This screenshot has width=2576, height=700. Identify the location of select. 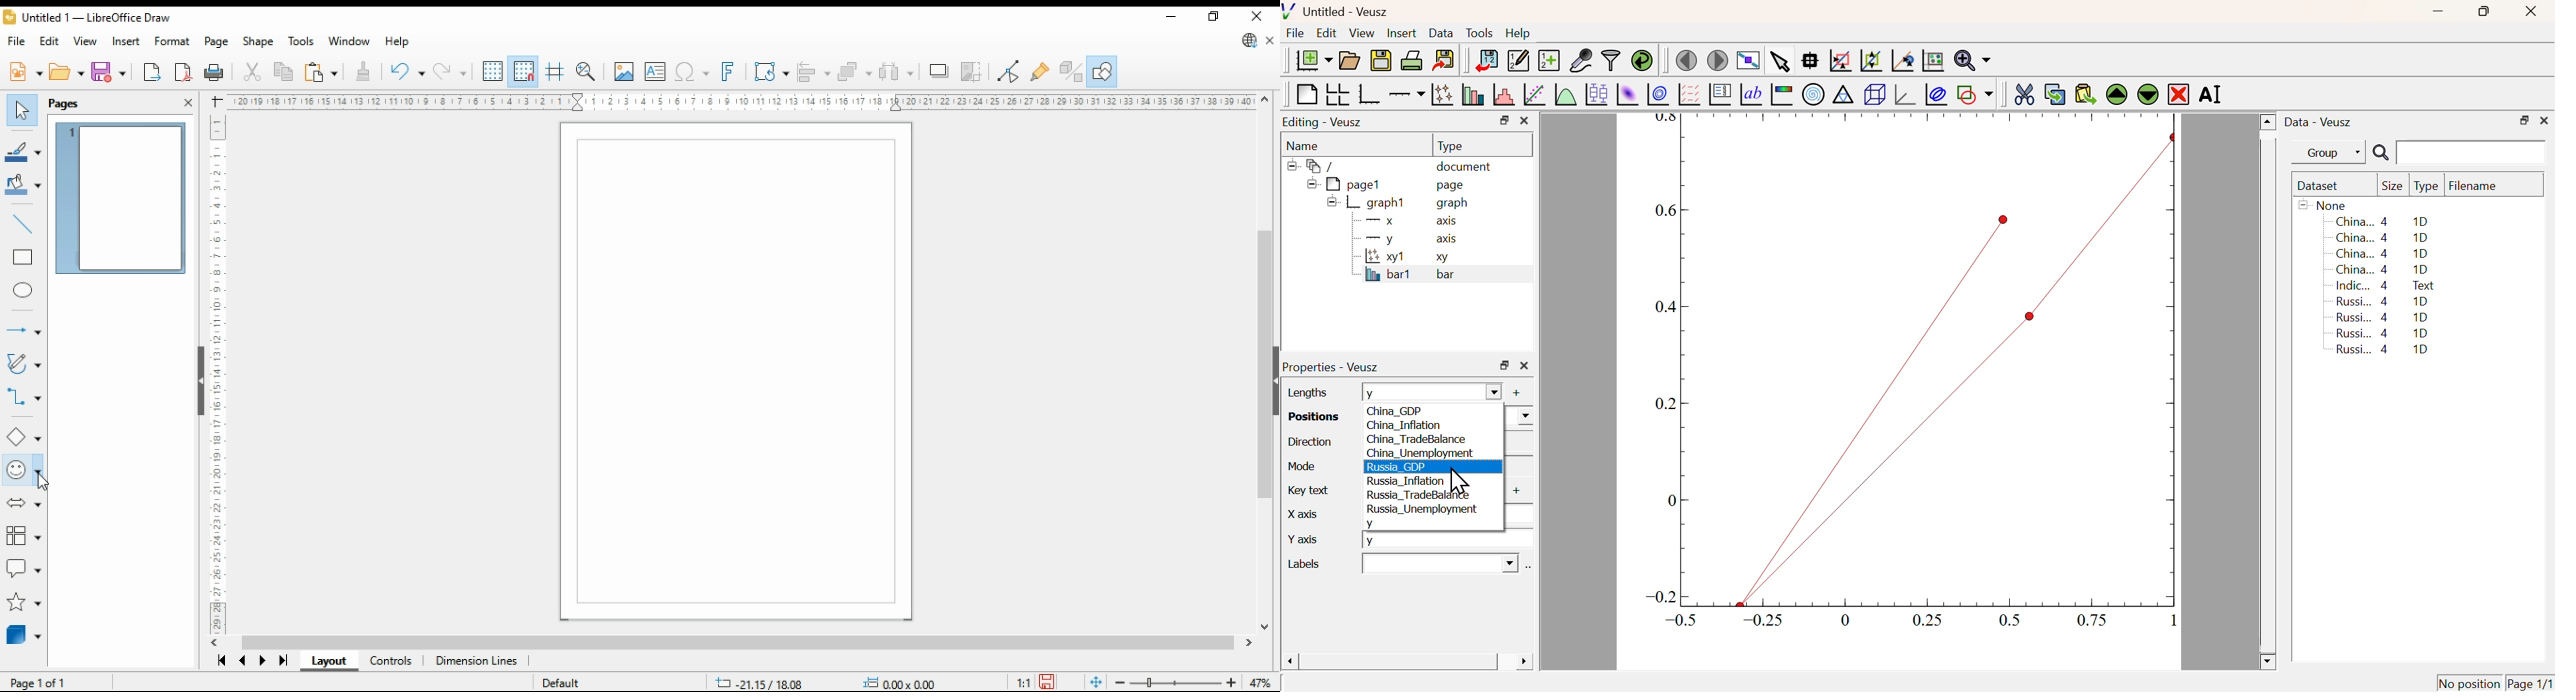
(22, 109).